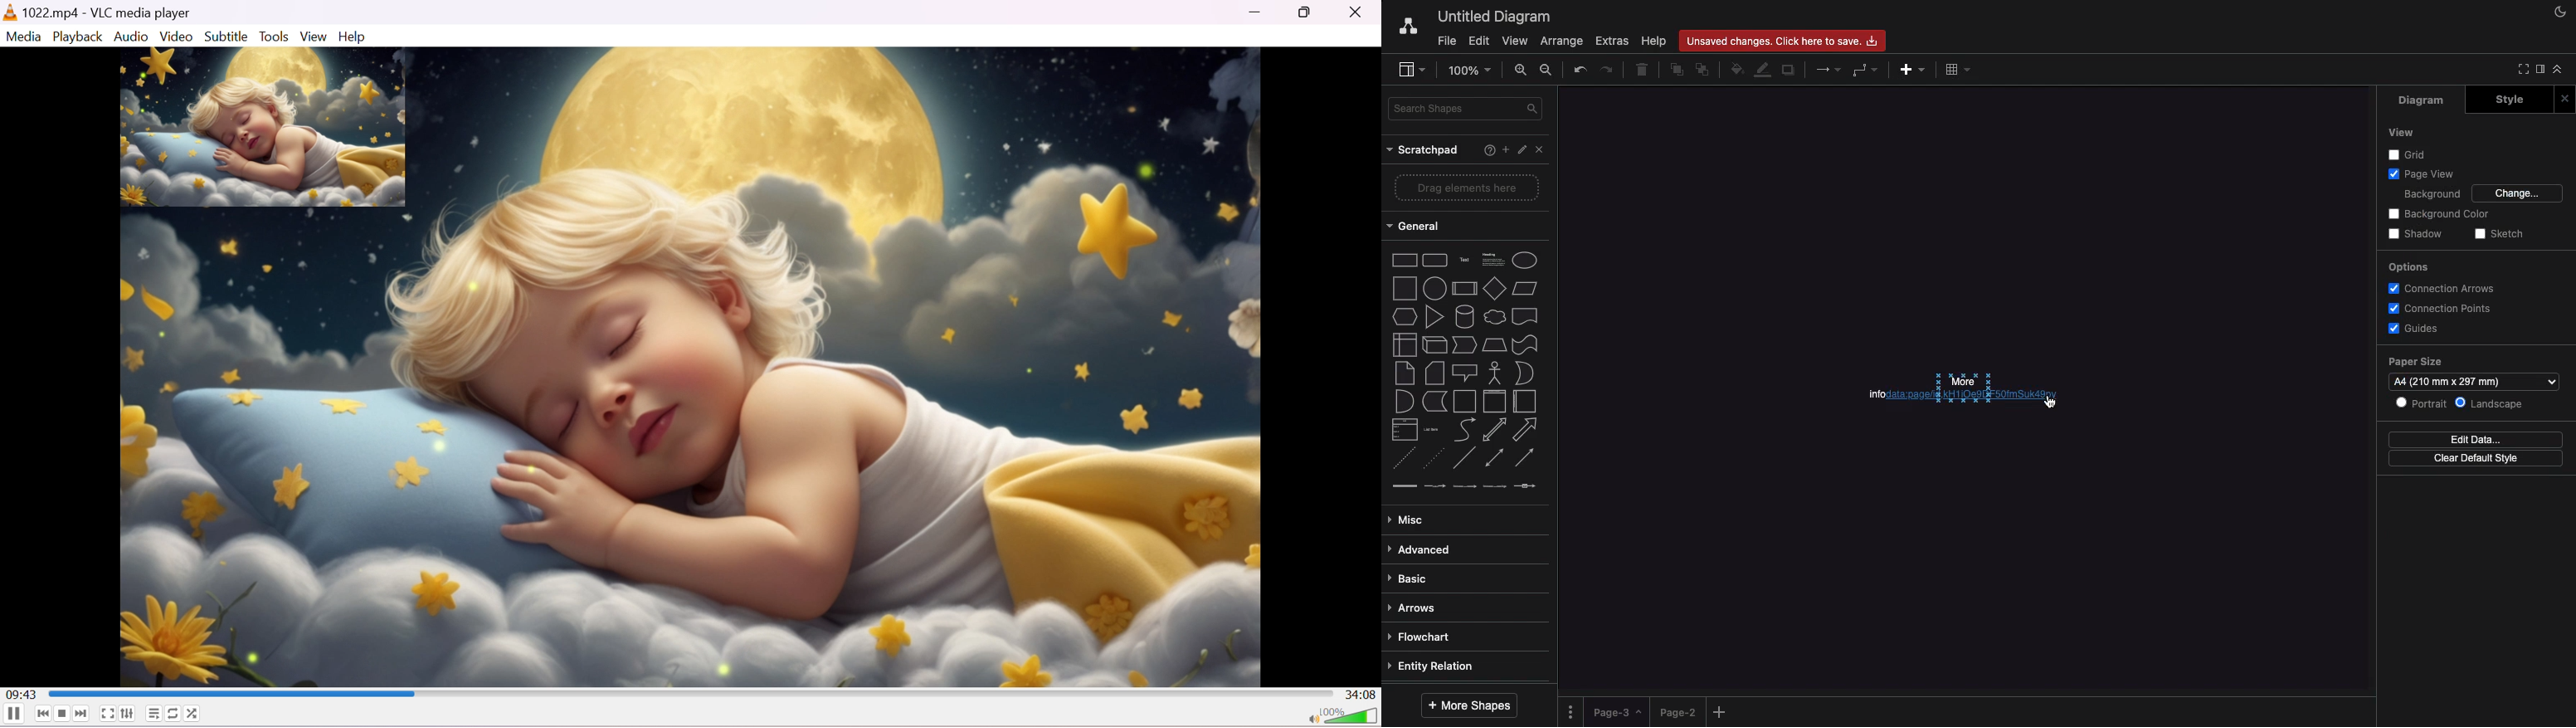 Image resolution: width=2576 pixels, height=728 pixels. I want to click on Clear default style, so click(2481, 458).